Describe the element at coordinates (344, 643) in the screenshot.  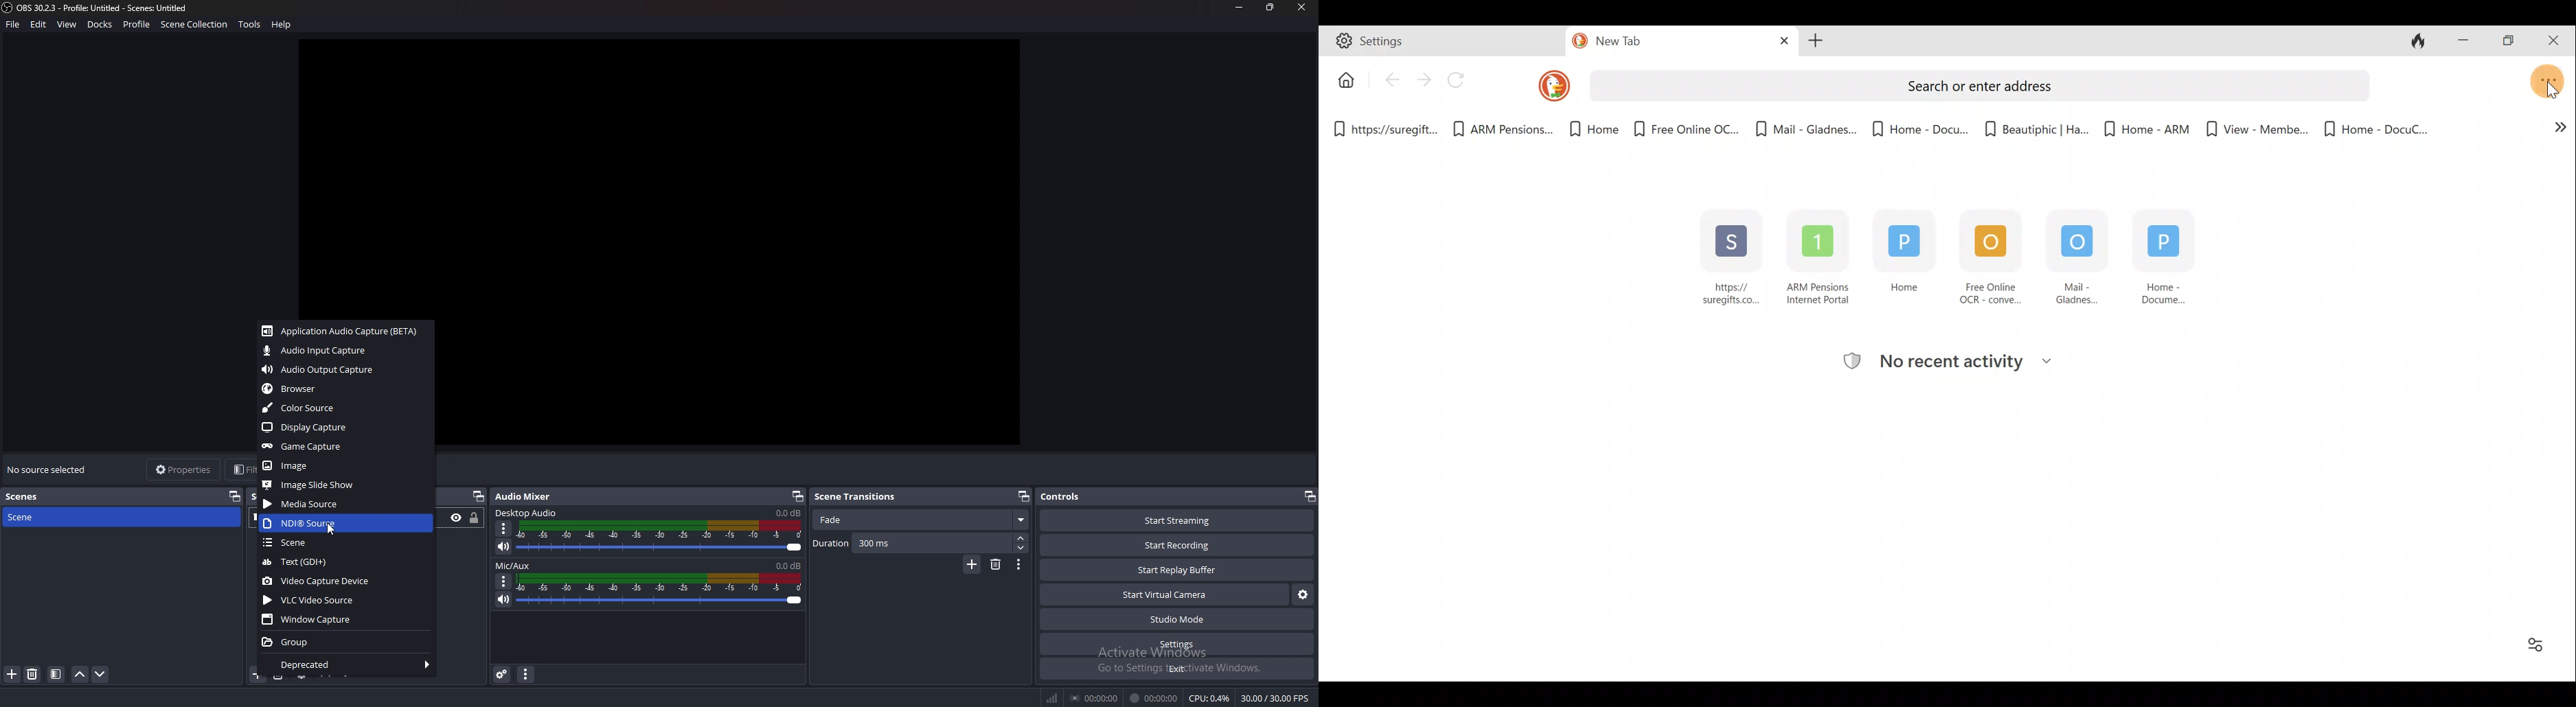
I see `group` at that location.